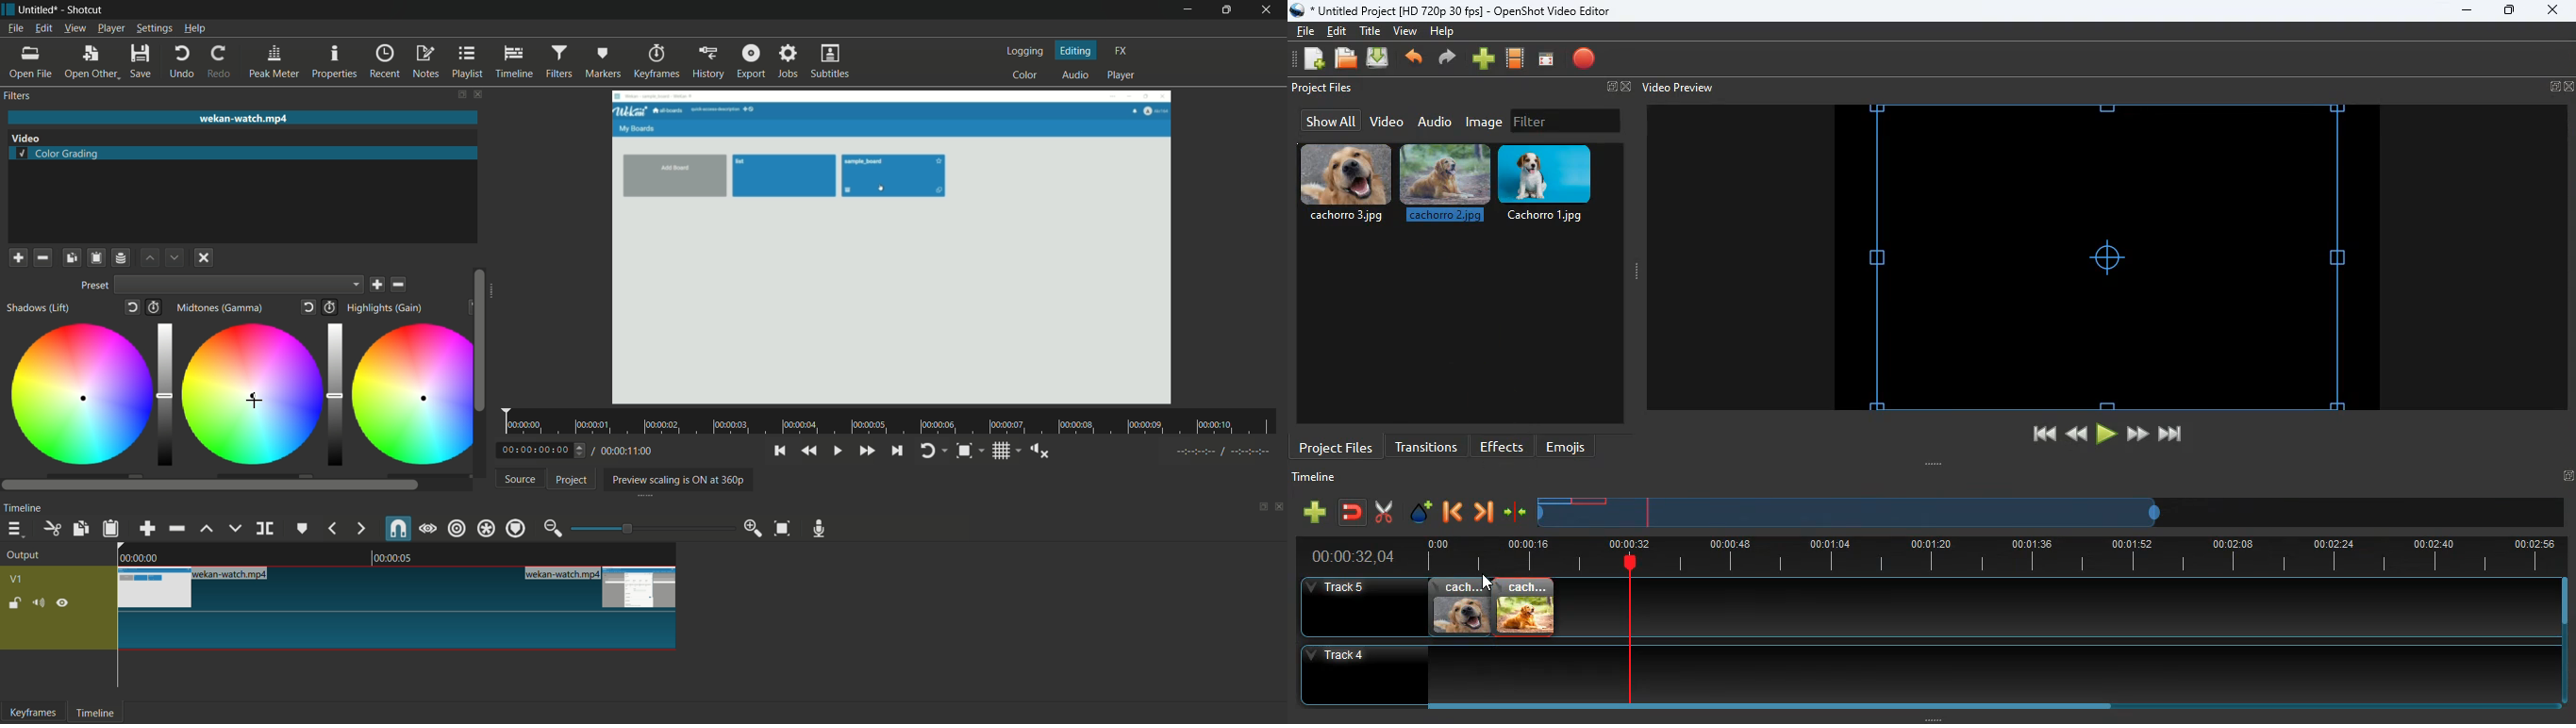  What do you see at coordinates (95, 285) in the screenshot?
I see `preset` at bounding box center [95, 285].